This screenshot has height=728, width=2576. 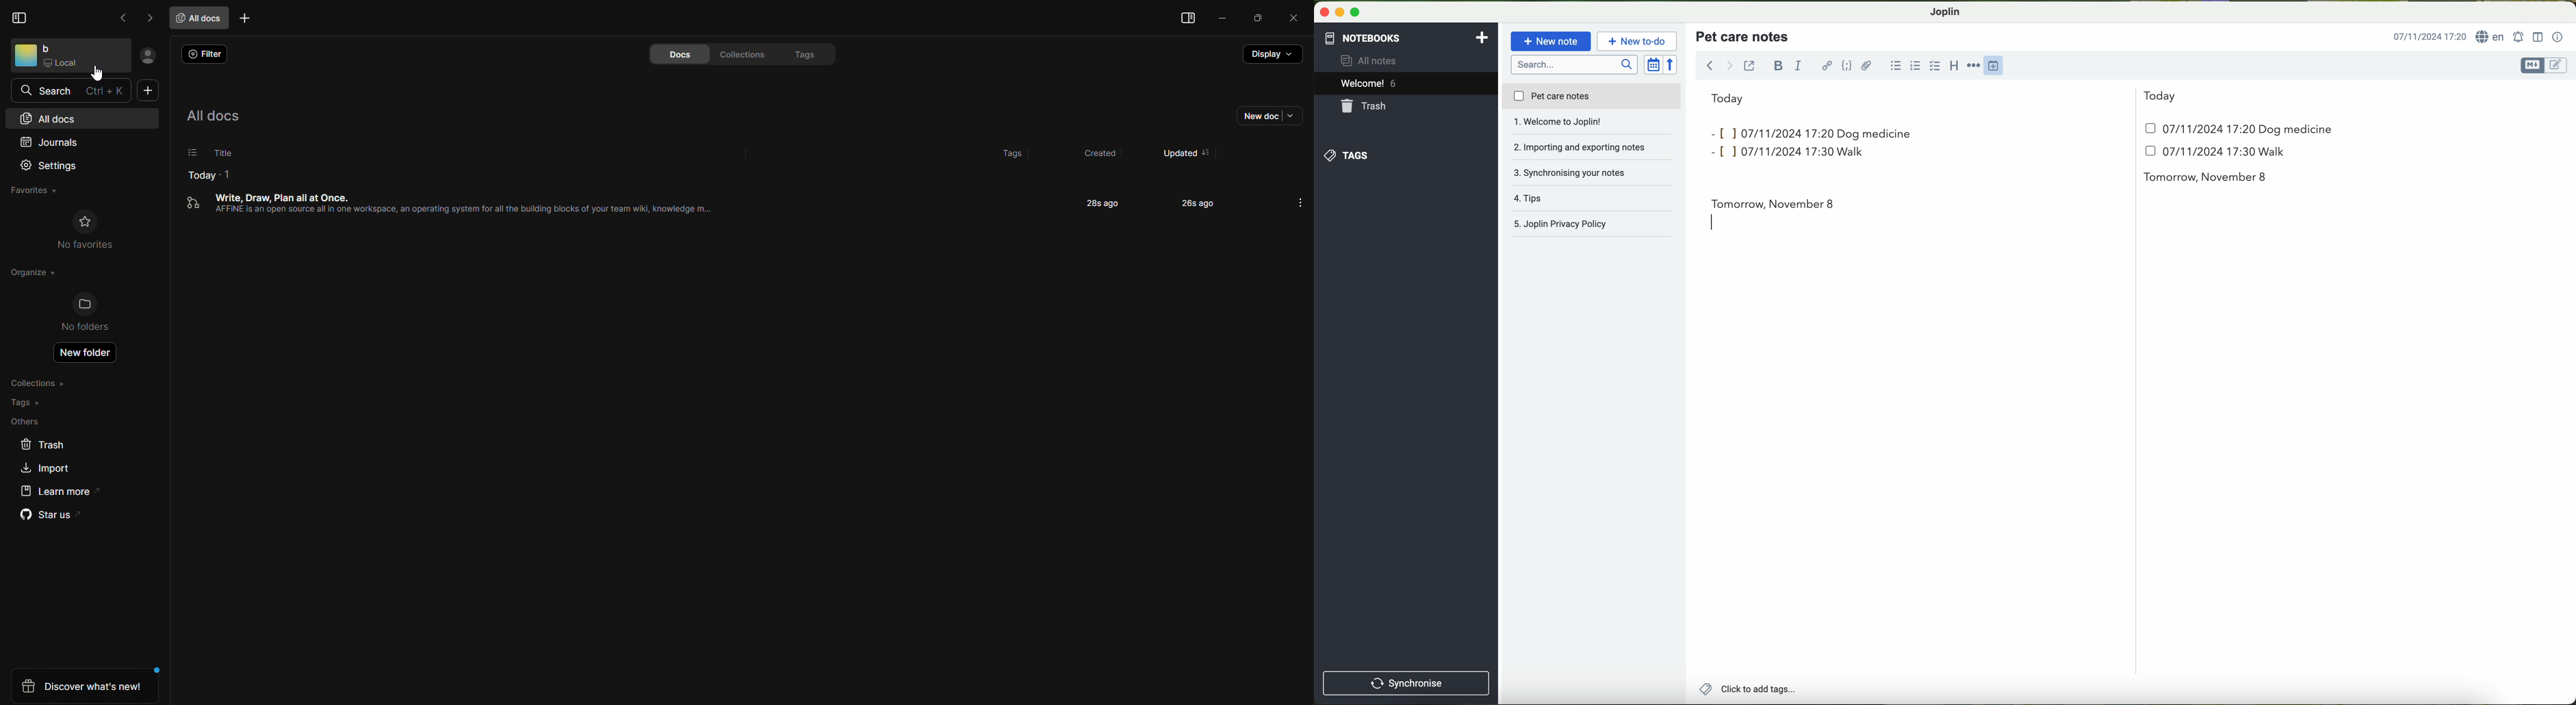 I want to click on date and hour, so click(x=2193, y=129).